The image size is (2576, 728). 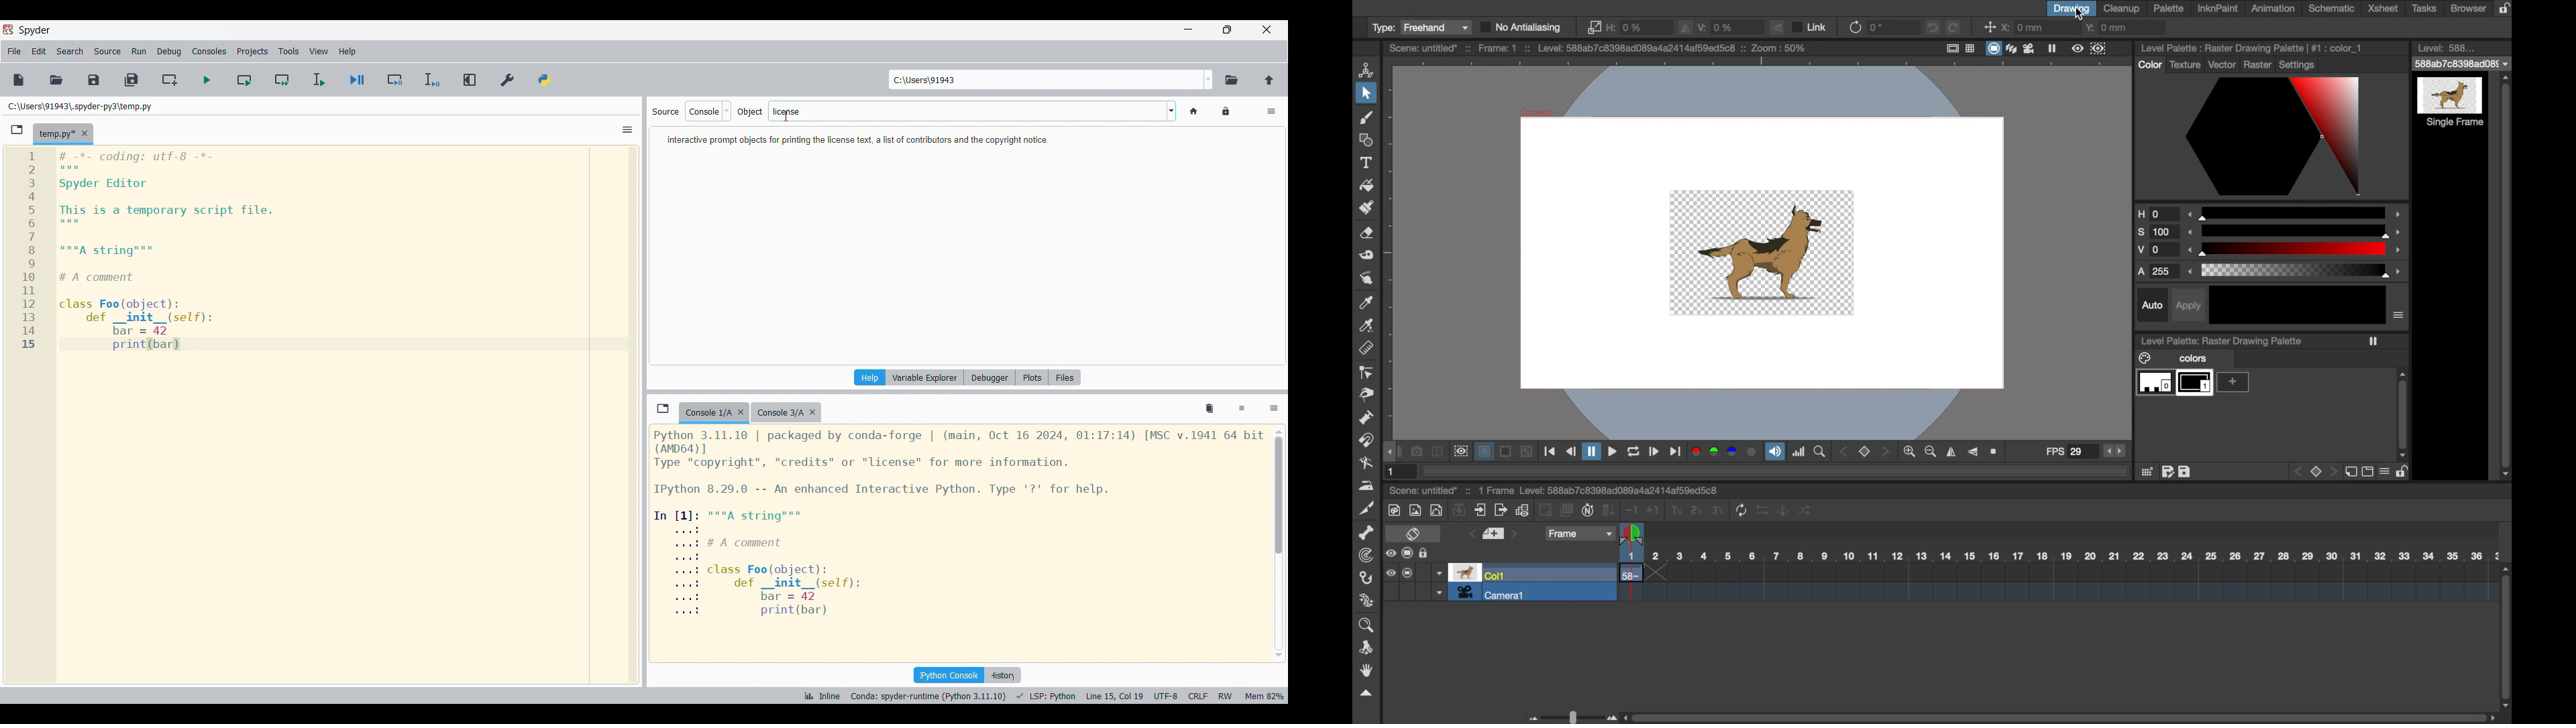 What do you see at coordinates (1209, 80) in the screenshot?
I see `Location options` at bounding box center [1209, 80].